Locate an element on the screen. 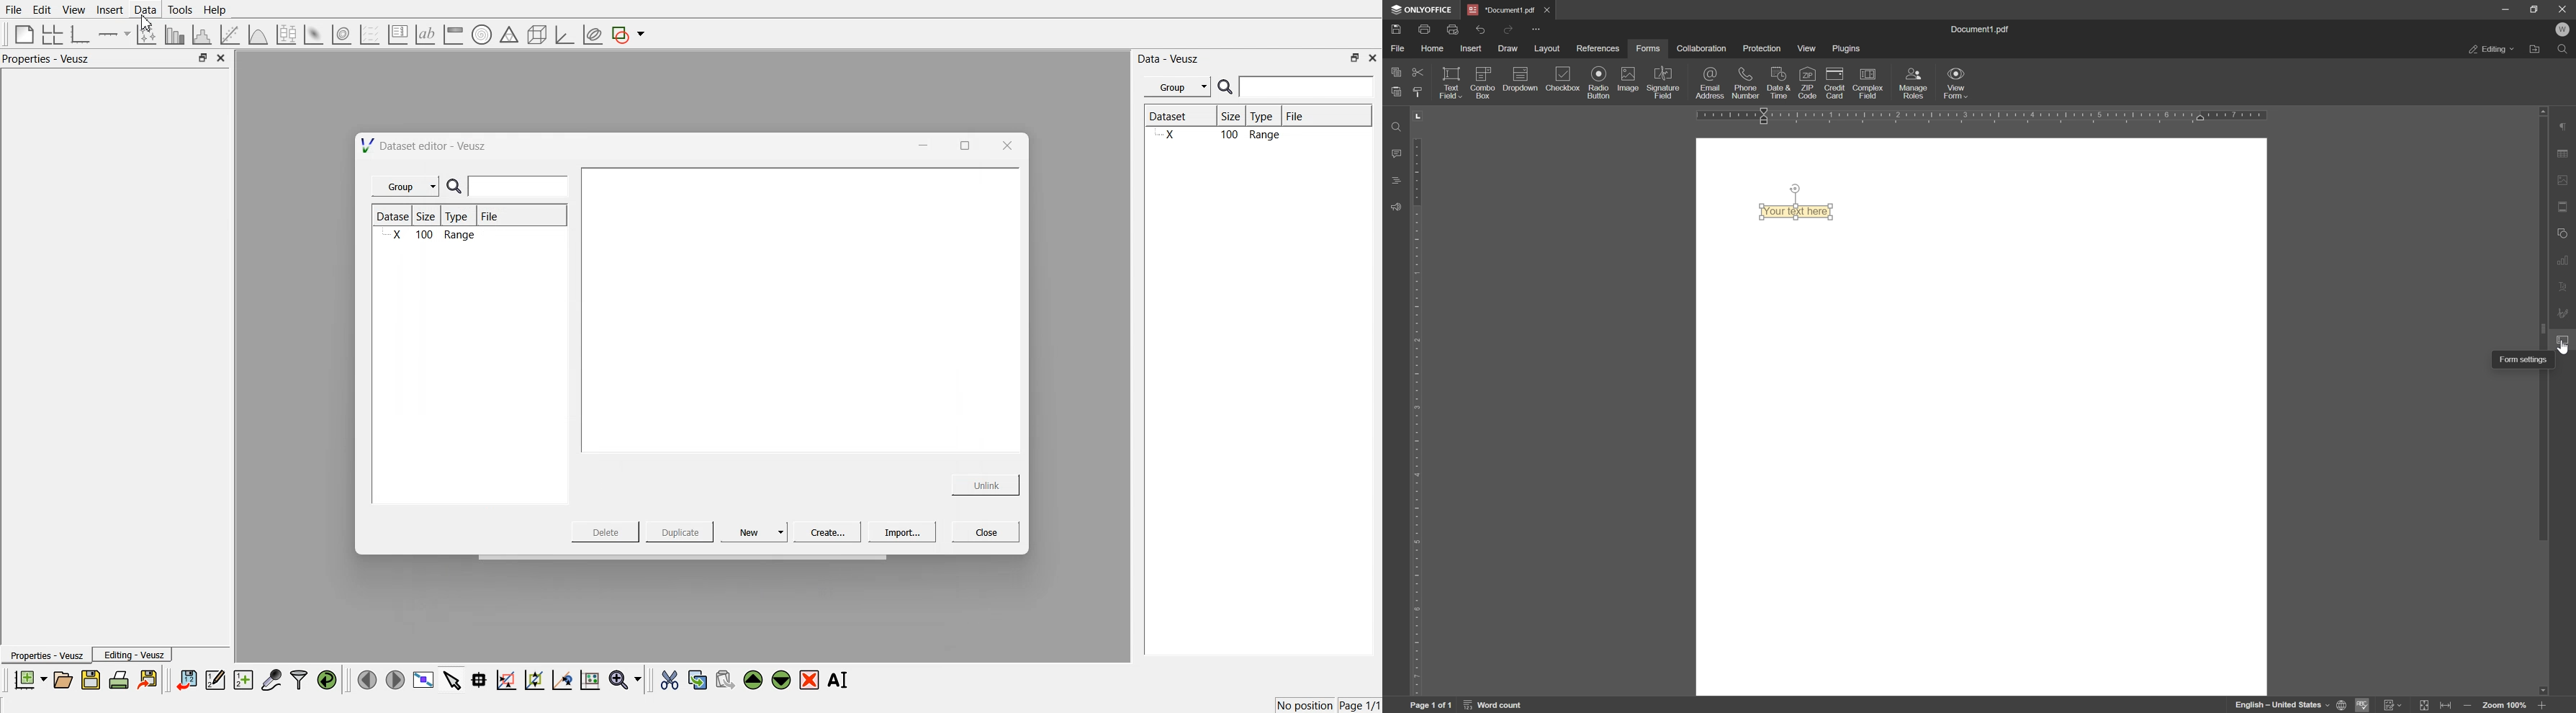 This screenshot has width=2576, height=728. Type is located at coordinates (461, 216).